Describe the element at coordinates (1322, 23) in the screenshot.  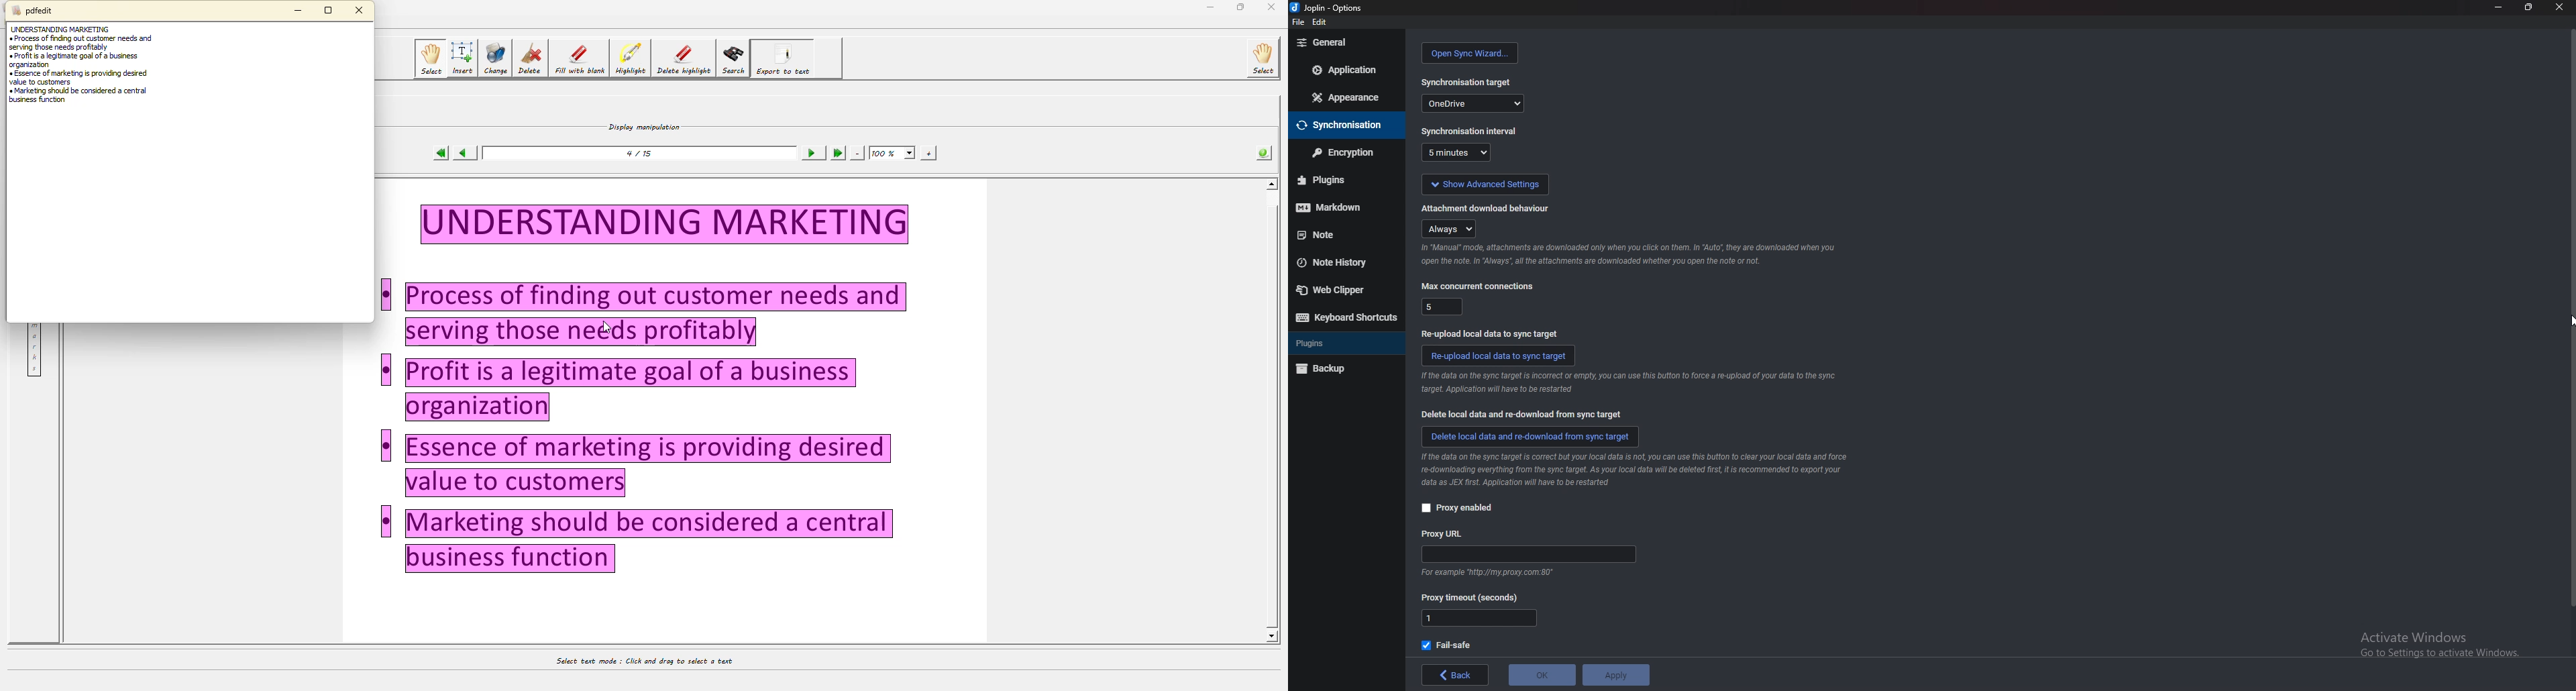
I see `edit` at that location.